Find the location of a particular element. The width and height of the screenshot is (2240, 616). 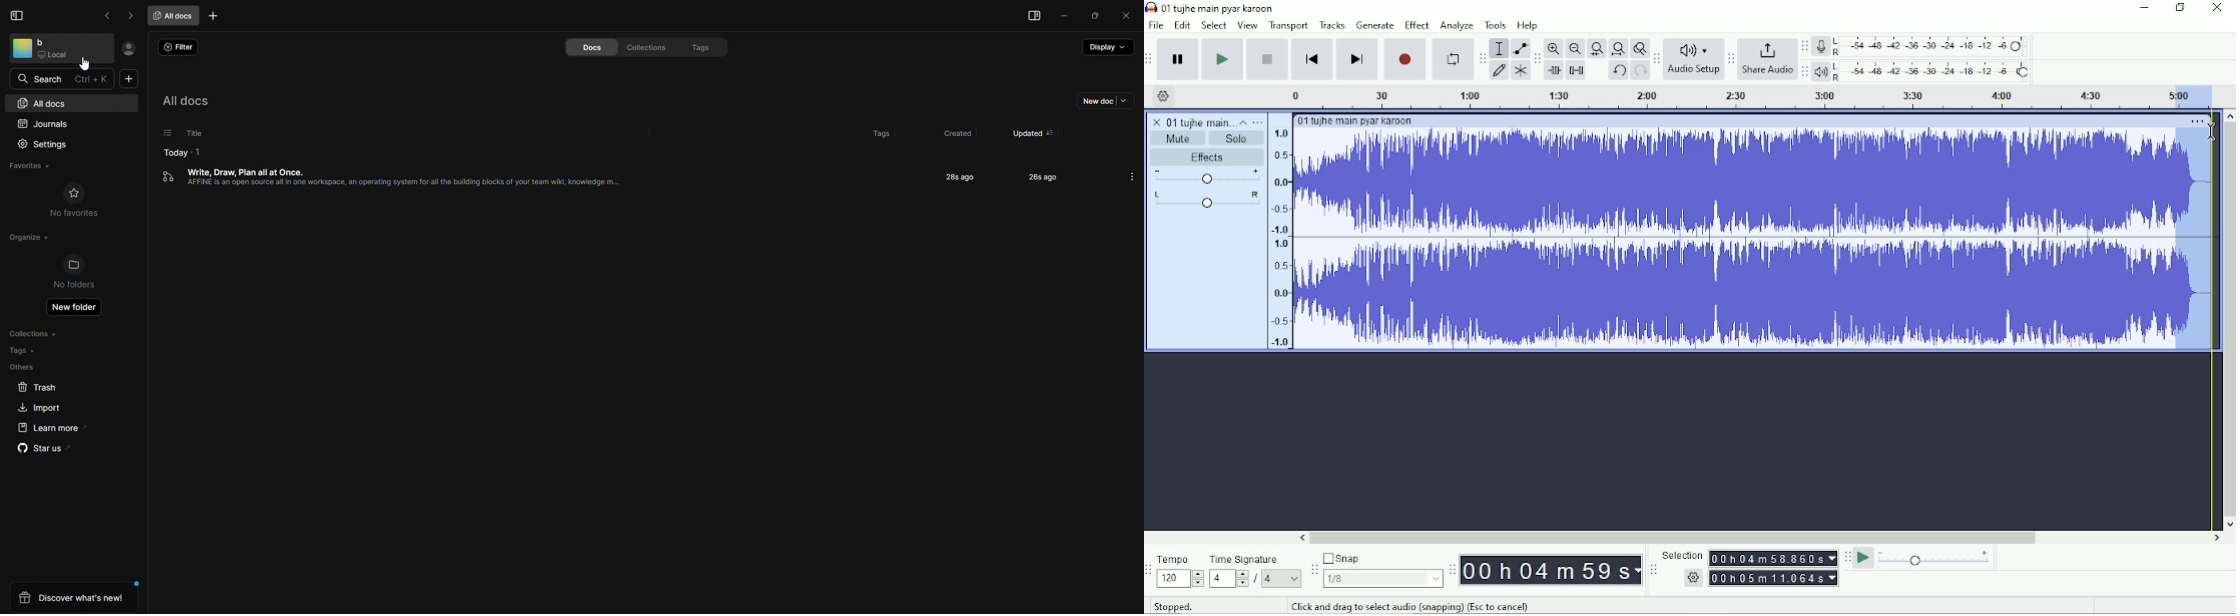

Timeline is located at coordinates (1759, 96).